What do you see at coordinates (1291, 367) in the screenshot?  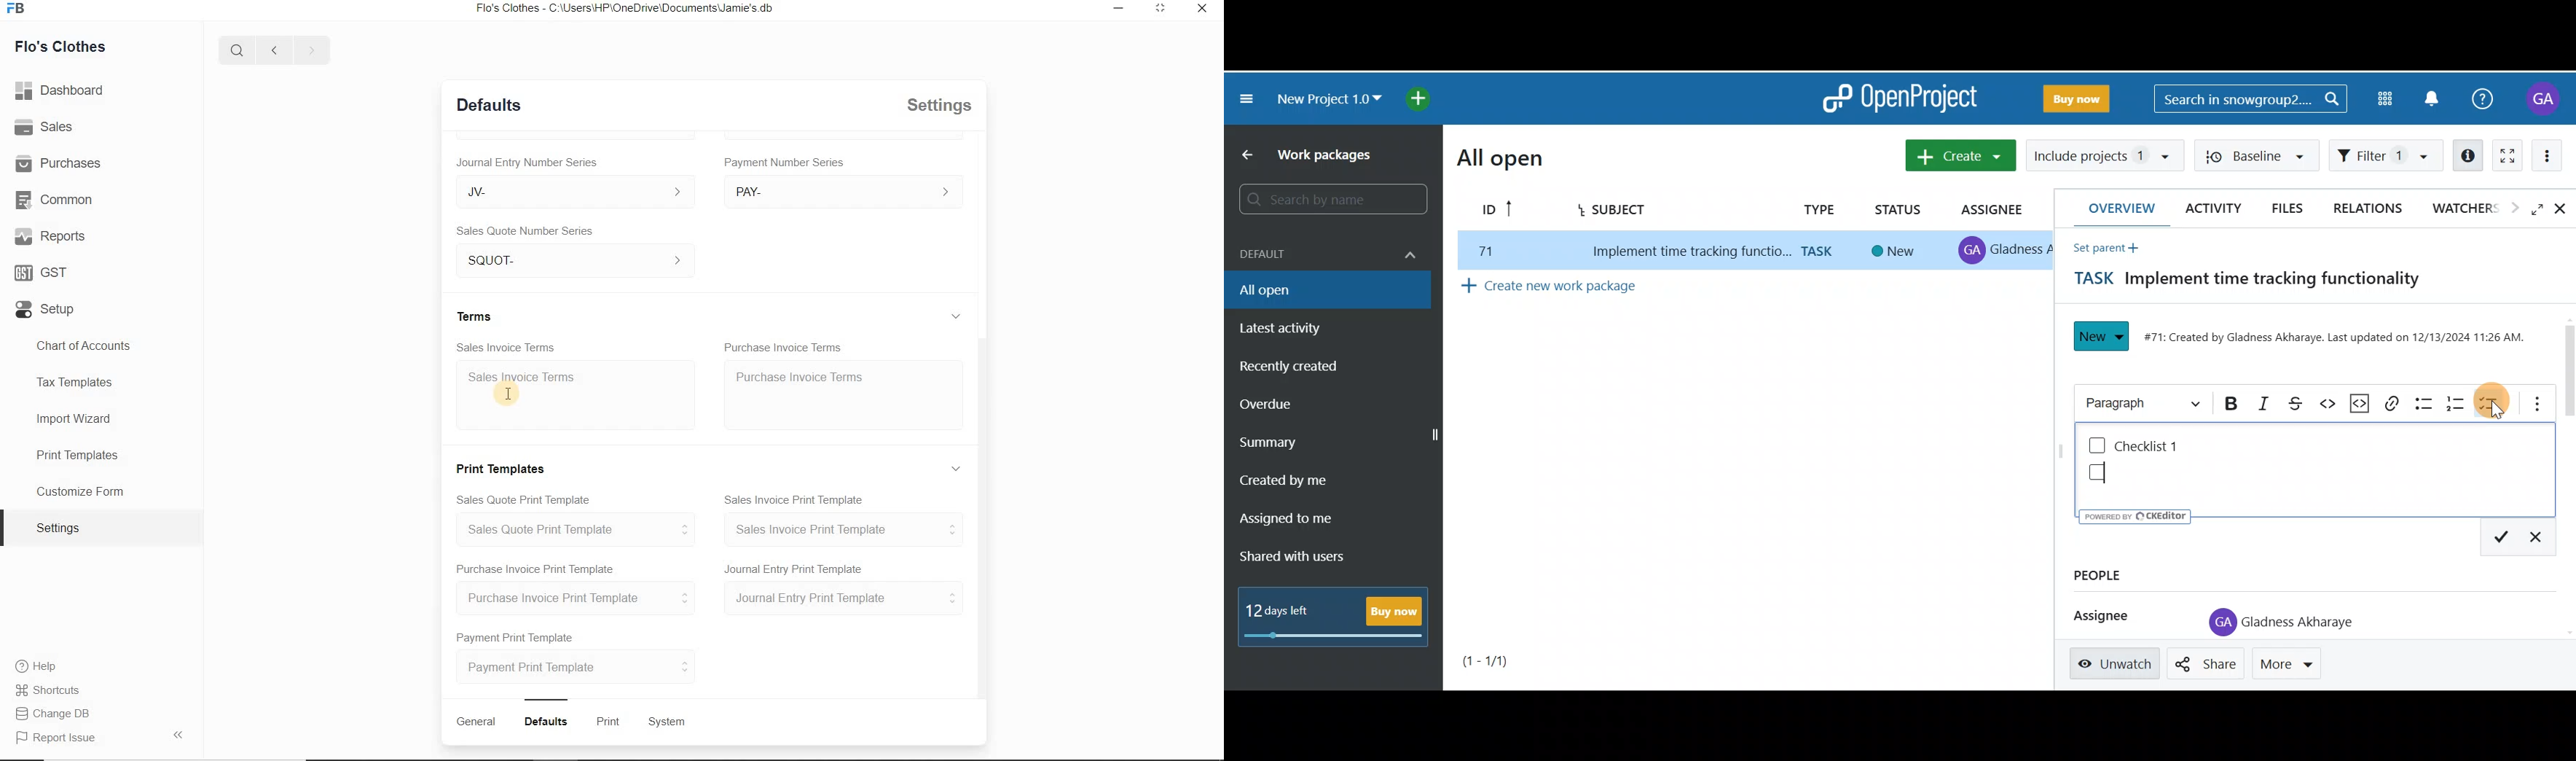 I see `Recently created` at bounding box center [1291, 367].